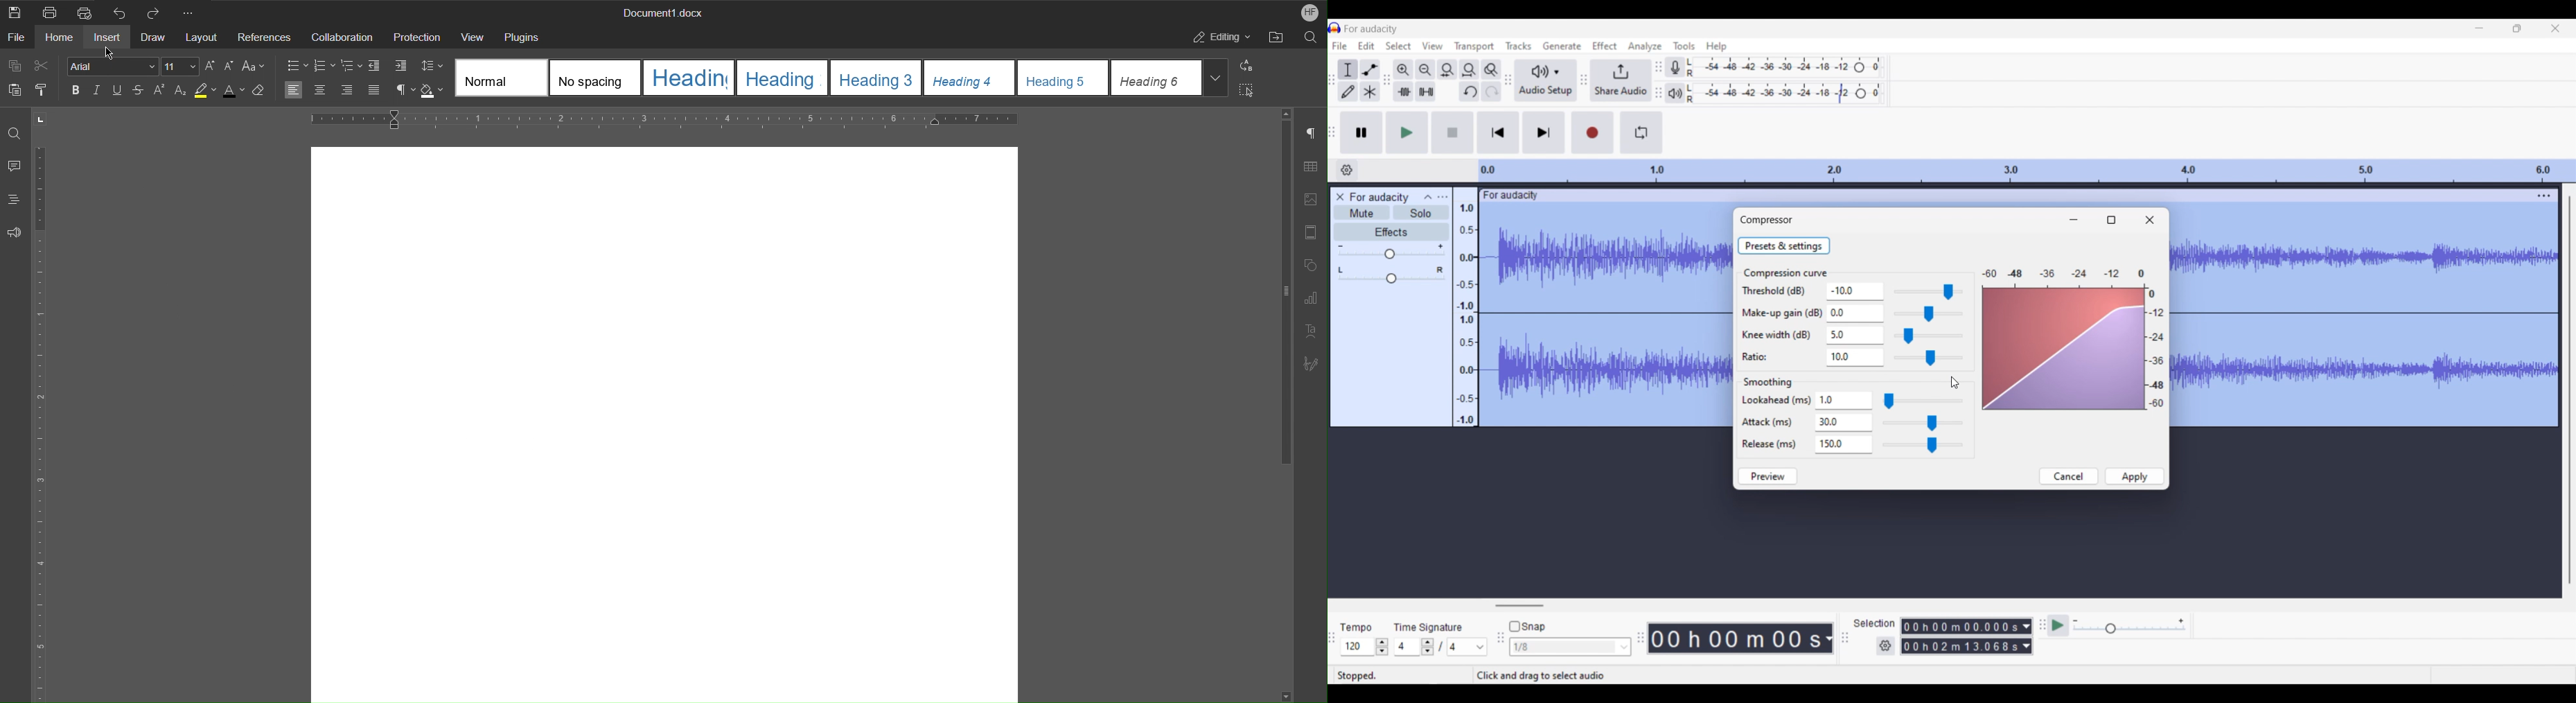 Image resolution: width=2576 pixels, height=728 pixels. What do you see at coordinates (1767, 219) in the screenshot?
I see `Compressor` at bounding box center [1767, 219].